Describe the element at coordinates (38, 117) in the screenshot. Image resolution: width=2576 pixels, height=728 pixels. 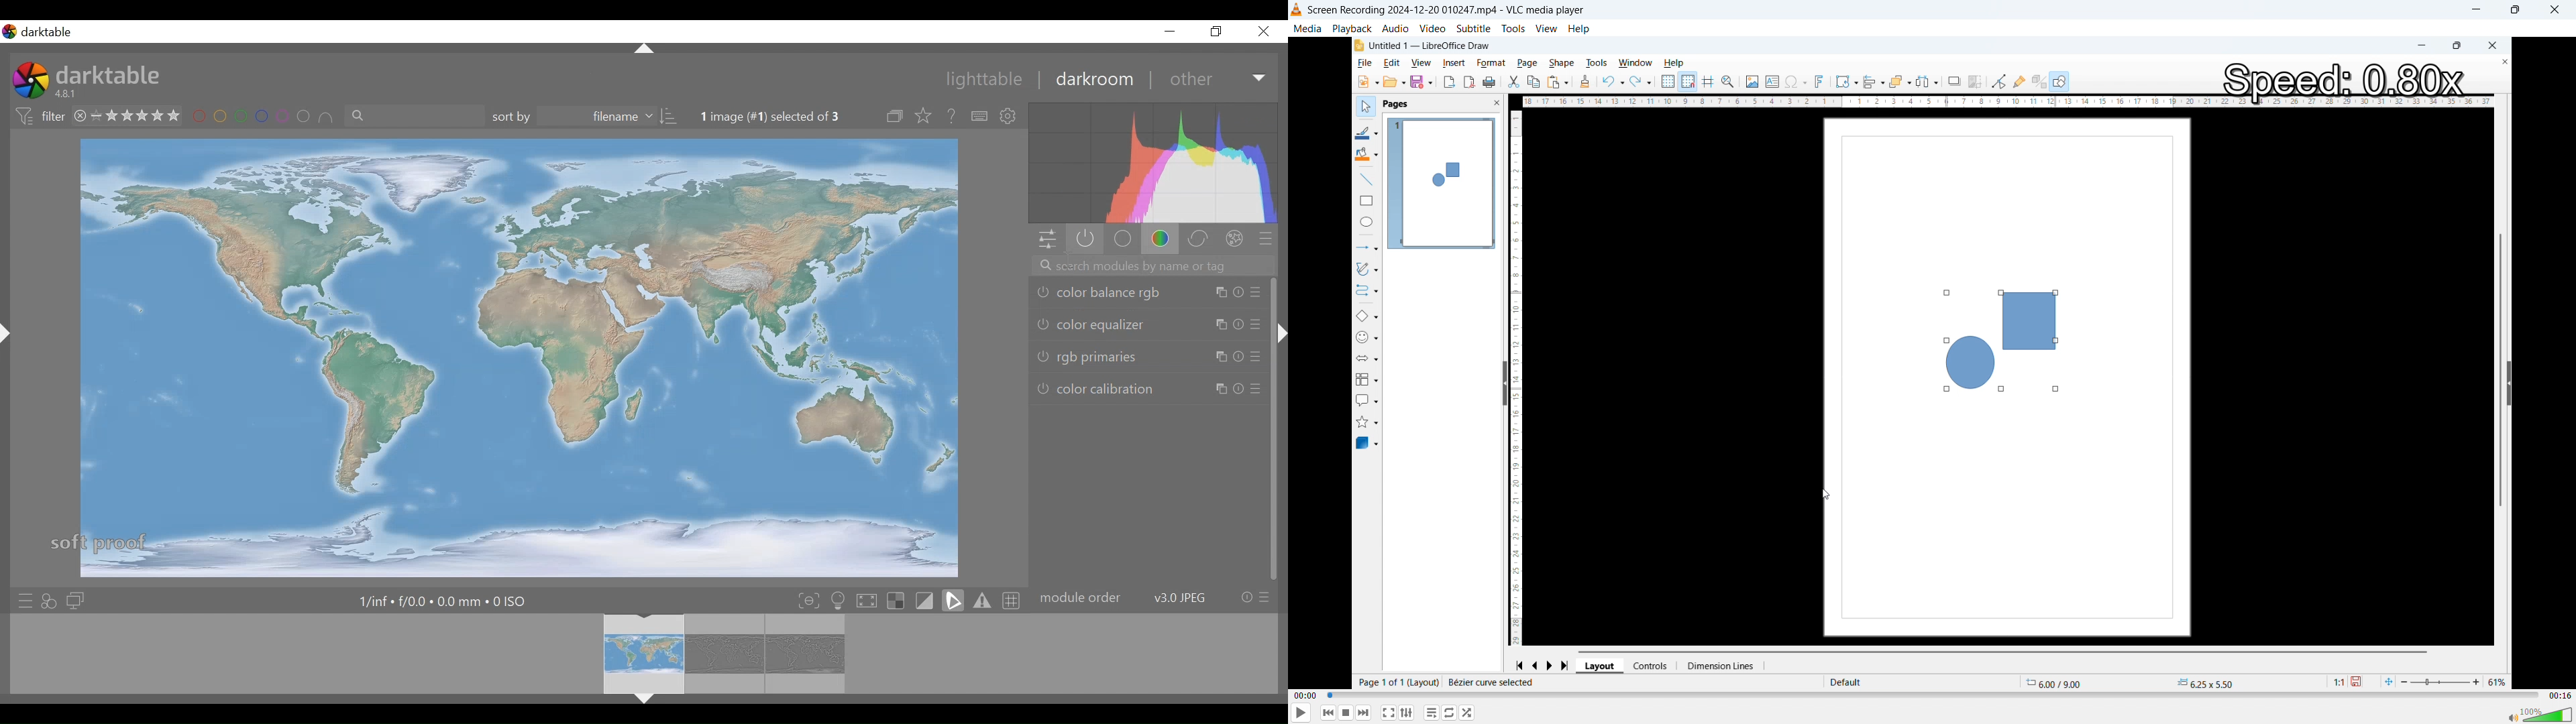
I see `filter` at that location.